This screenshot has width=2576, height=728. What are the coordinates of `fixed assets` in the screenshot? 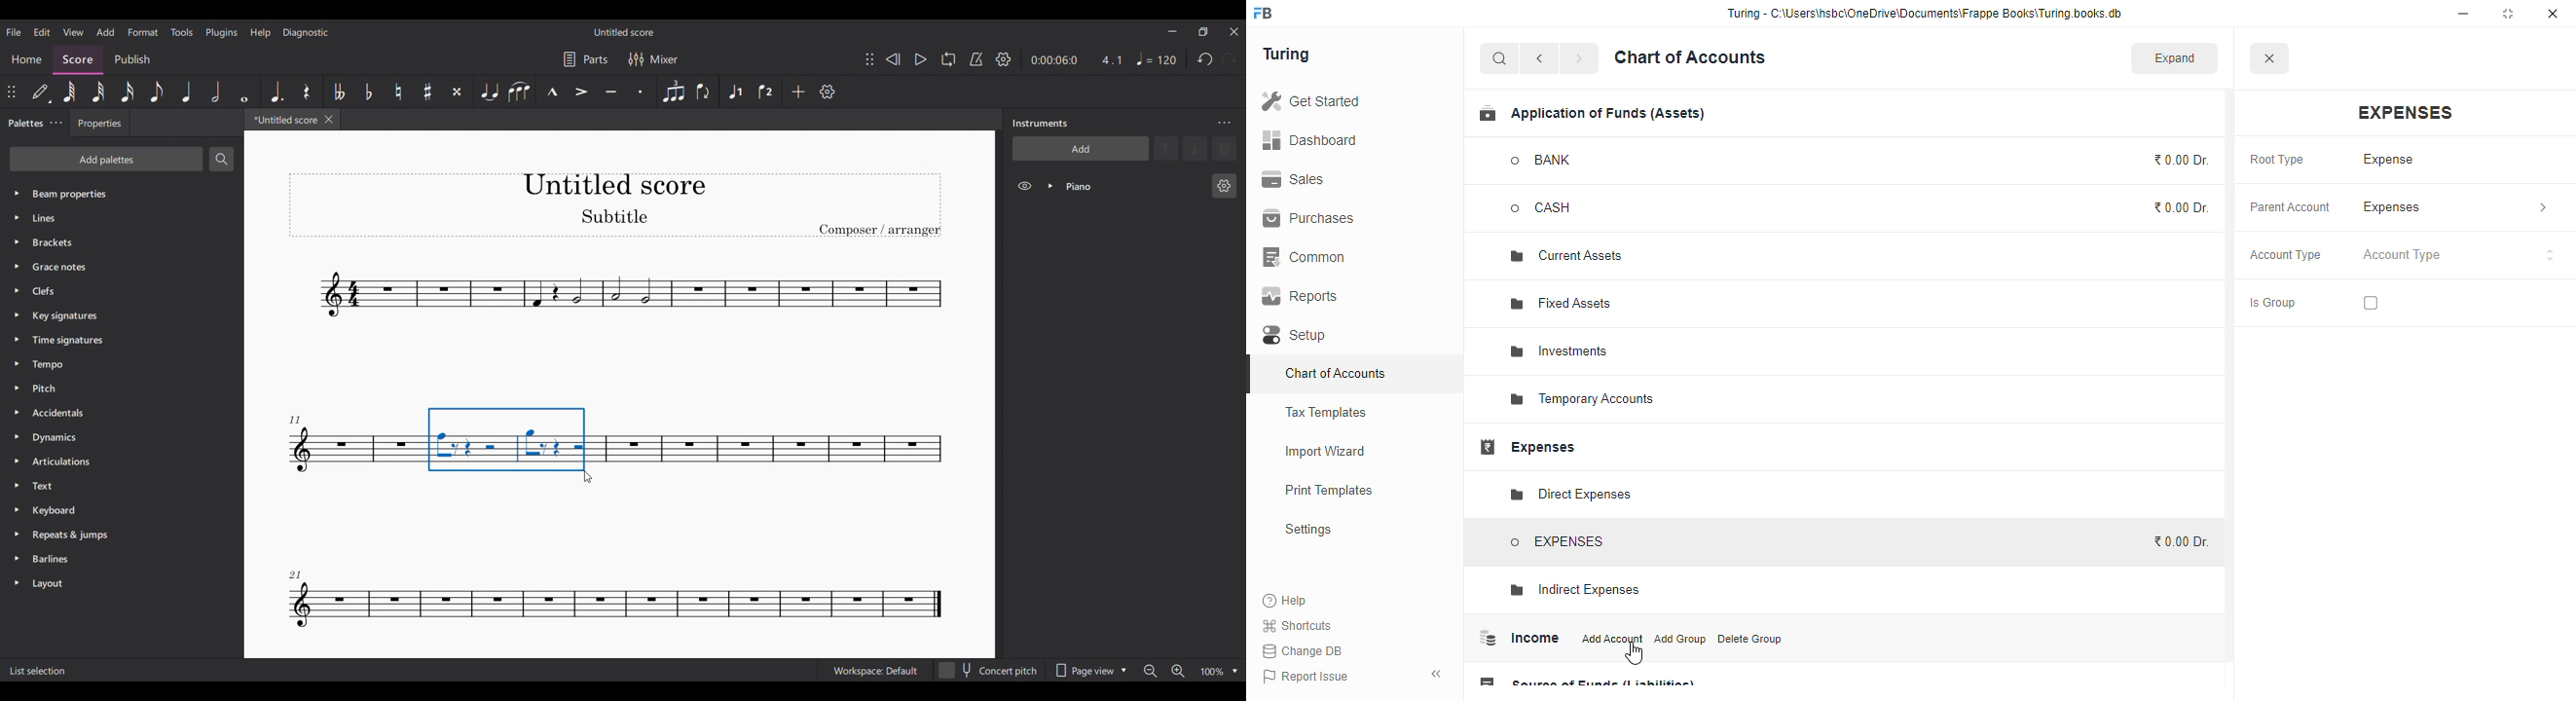 It's located at (1563, 304).